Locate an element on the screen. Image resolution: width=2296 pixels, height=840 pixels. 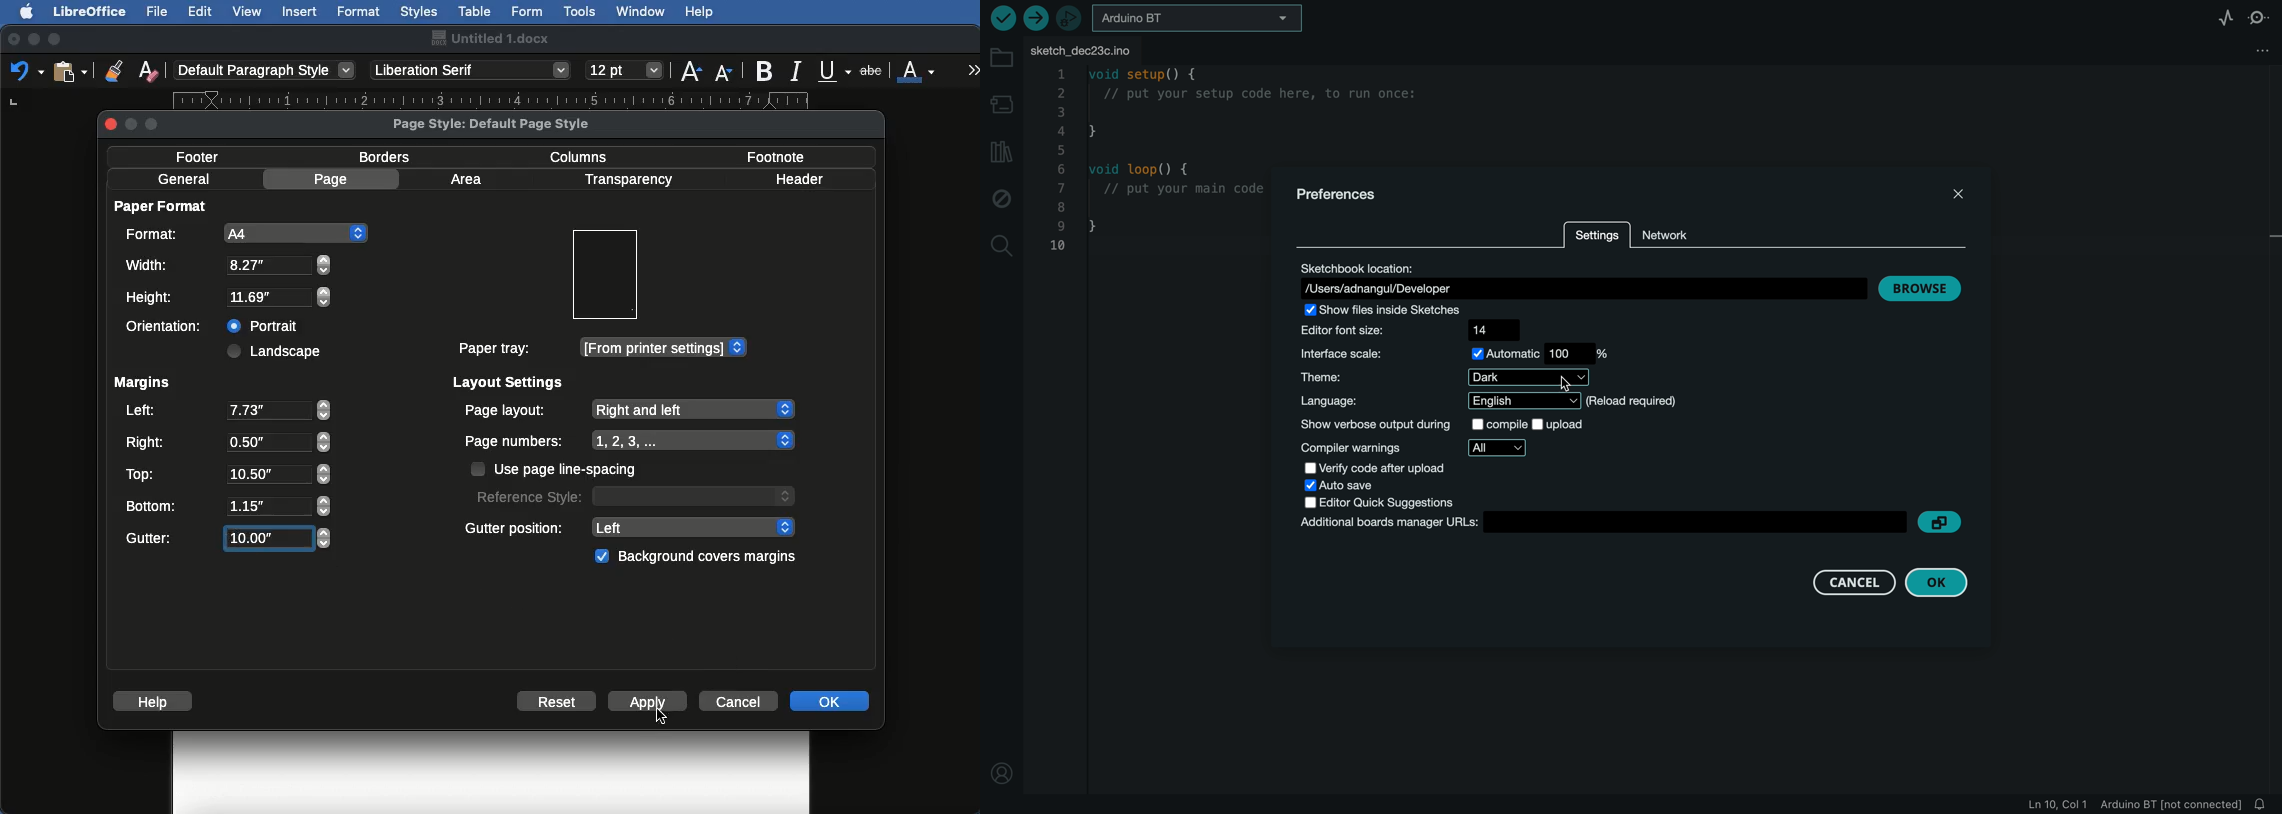
View is located at coordinates (248, 11).